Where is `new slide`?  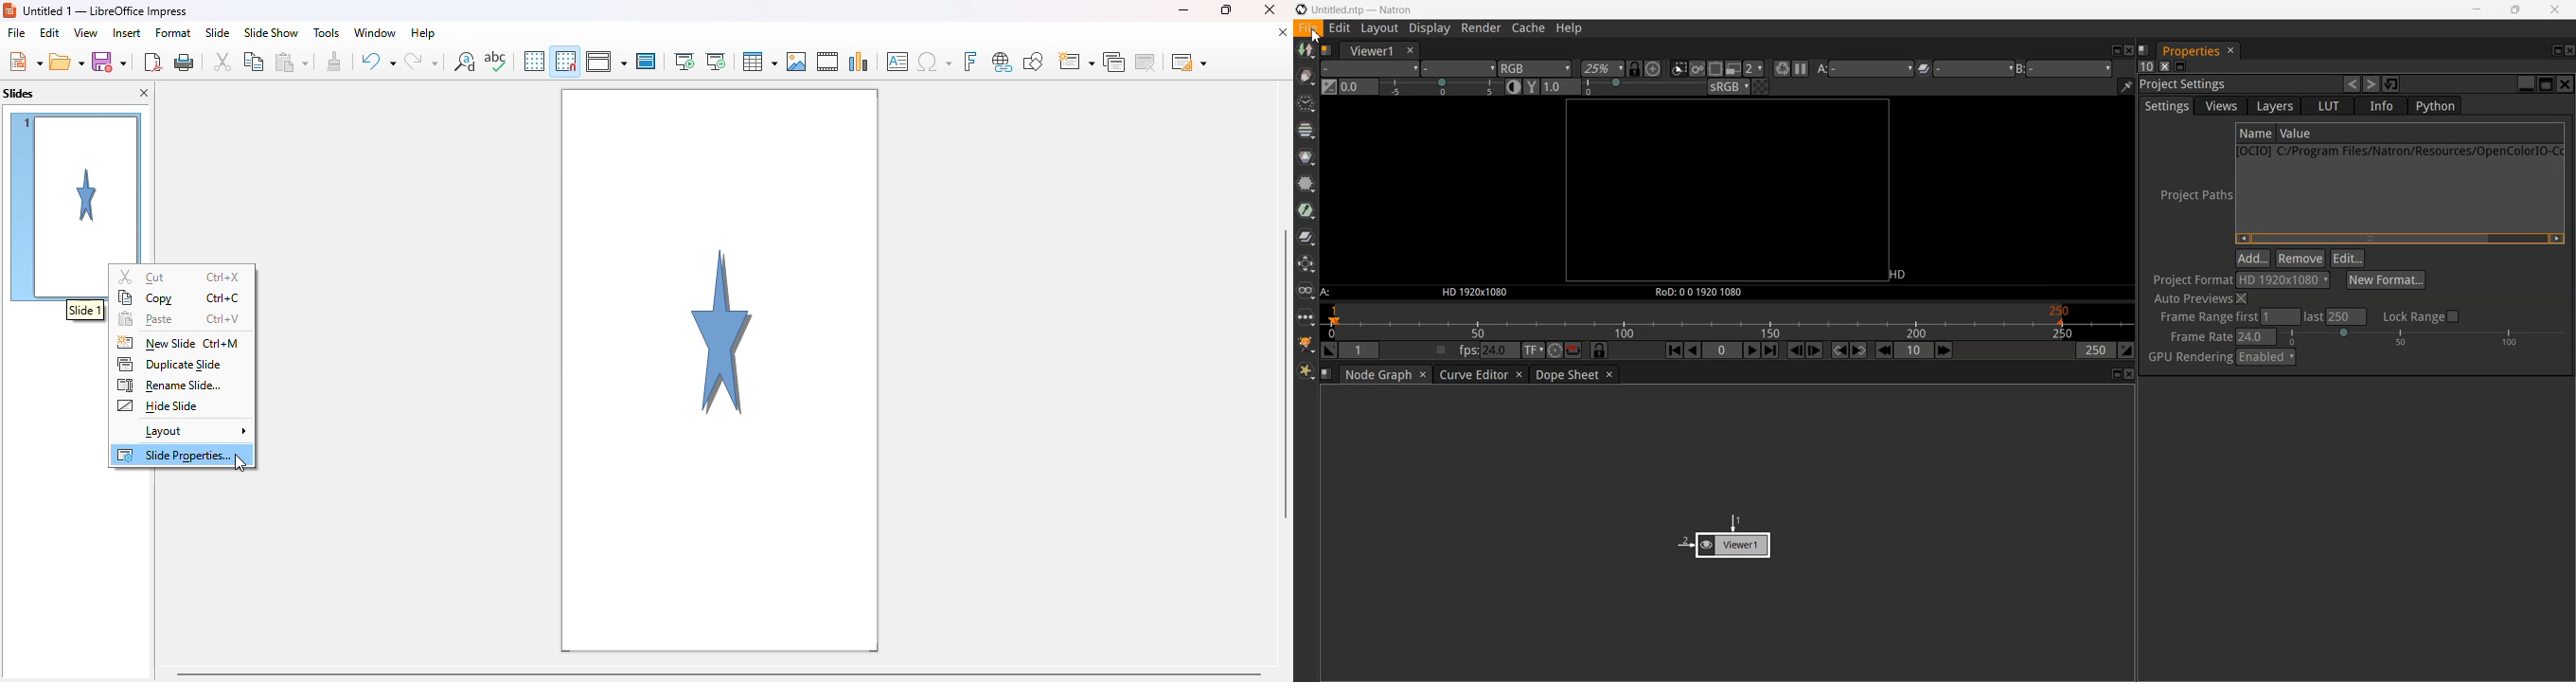
new slide is located at coordinates (154, 343).